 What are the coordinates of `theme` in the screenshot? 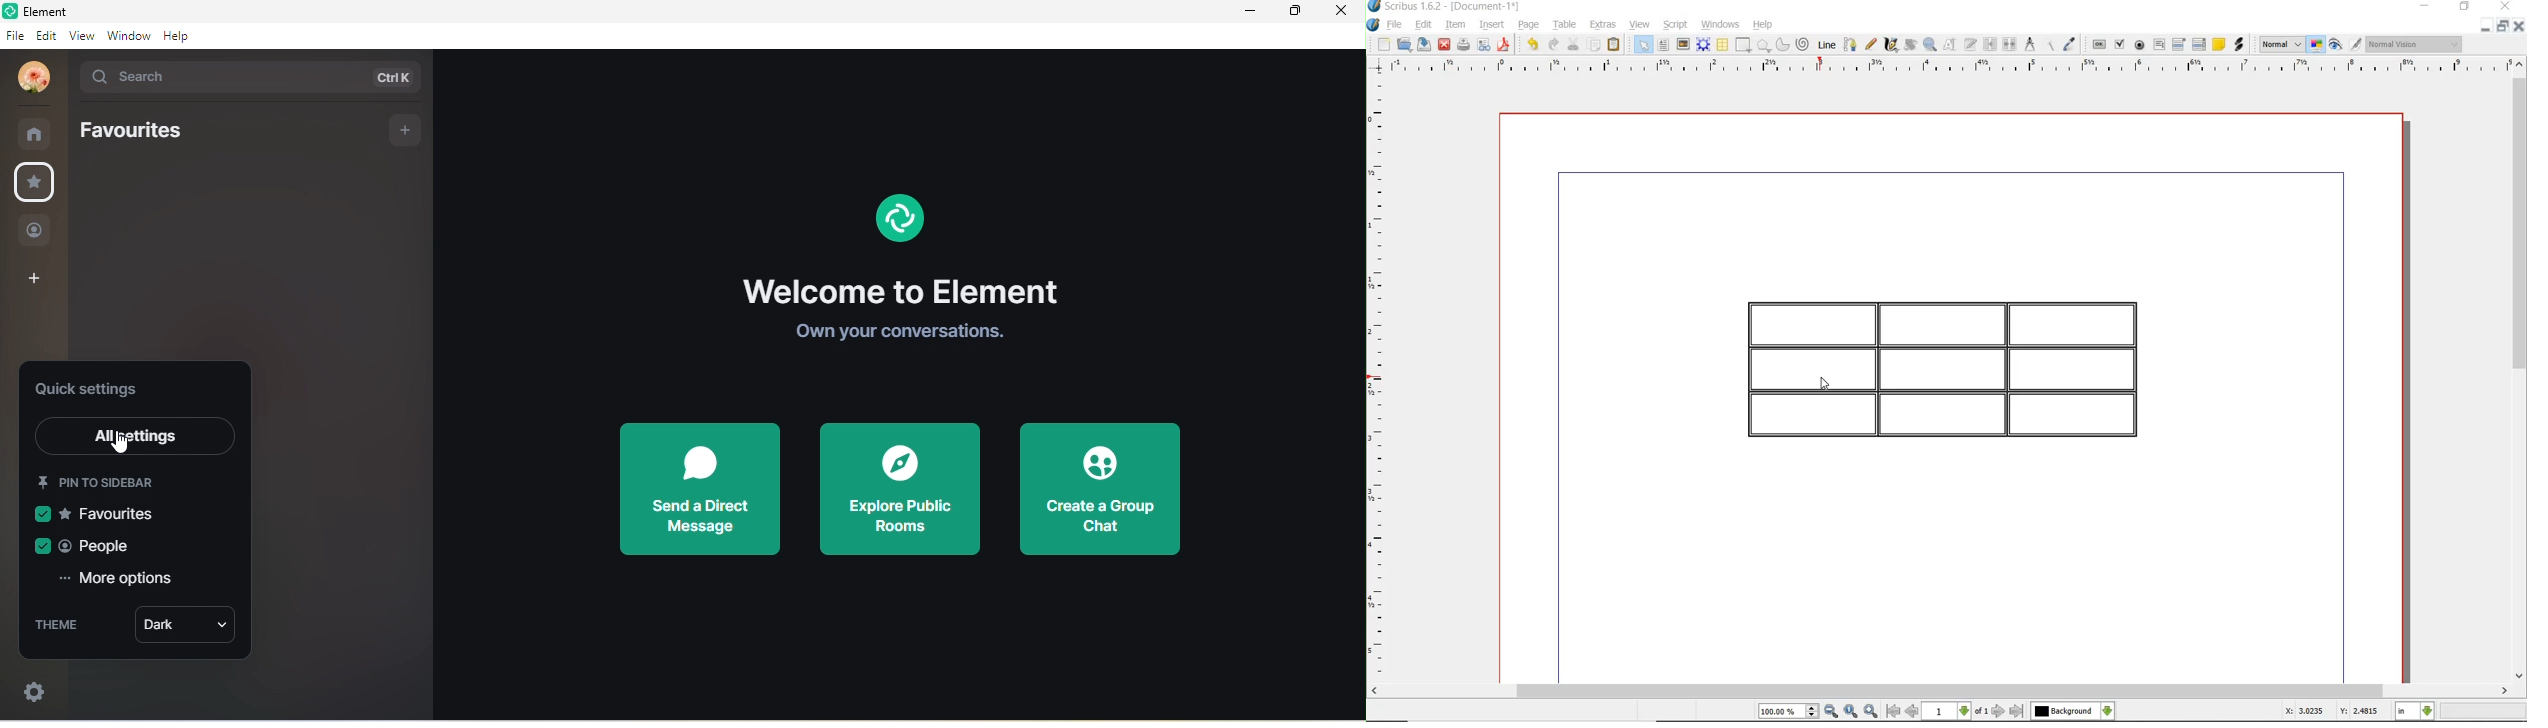 It's located at (60, 624).